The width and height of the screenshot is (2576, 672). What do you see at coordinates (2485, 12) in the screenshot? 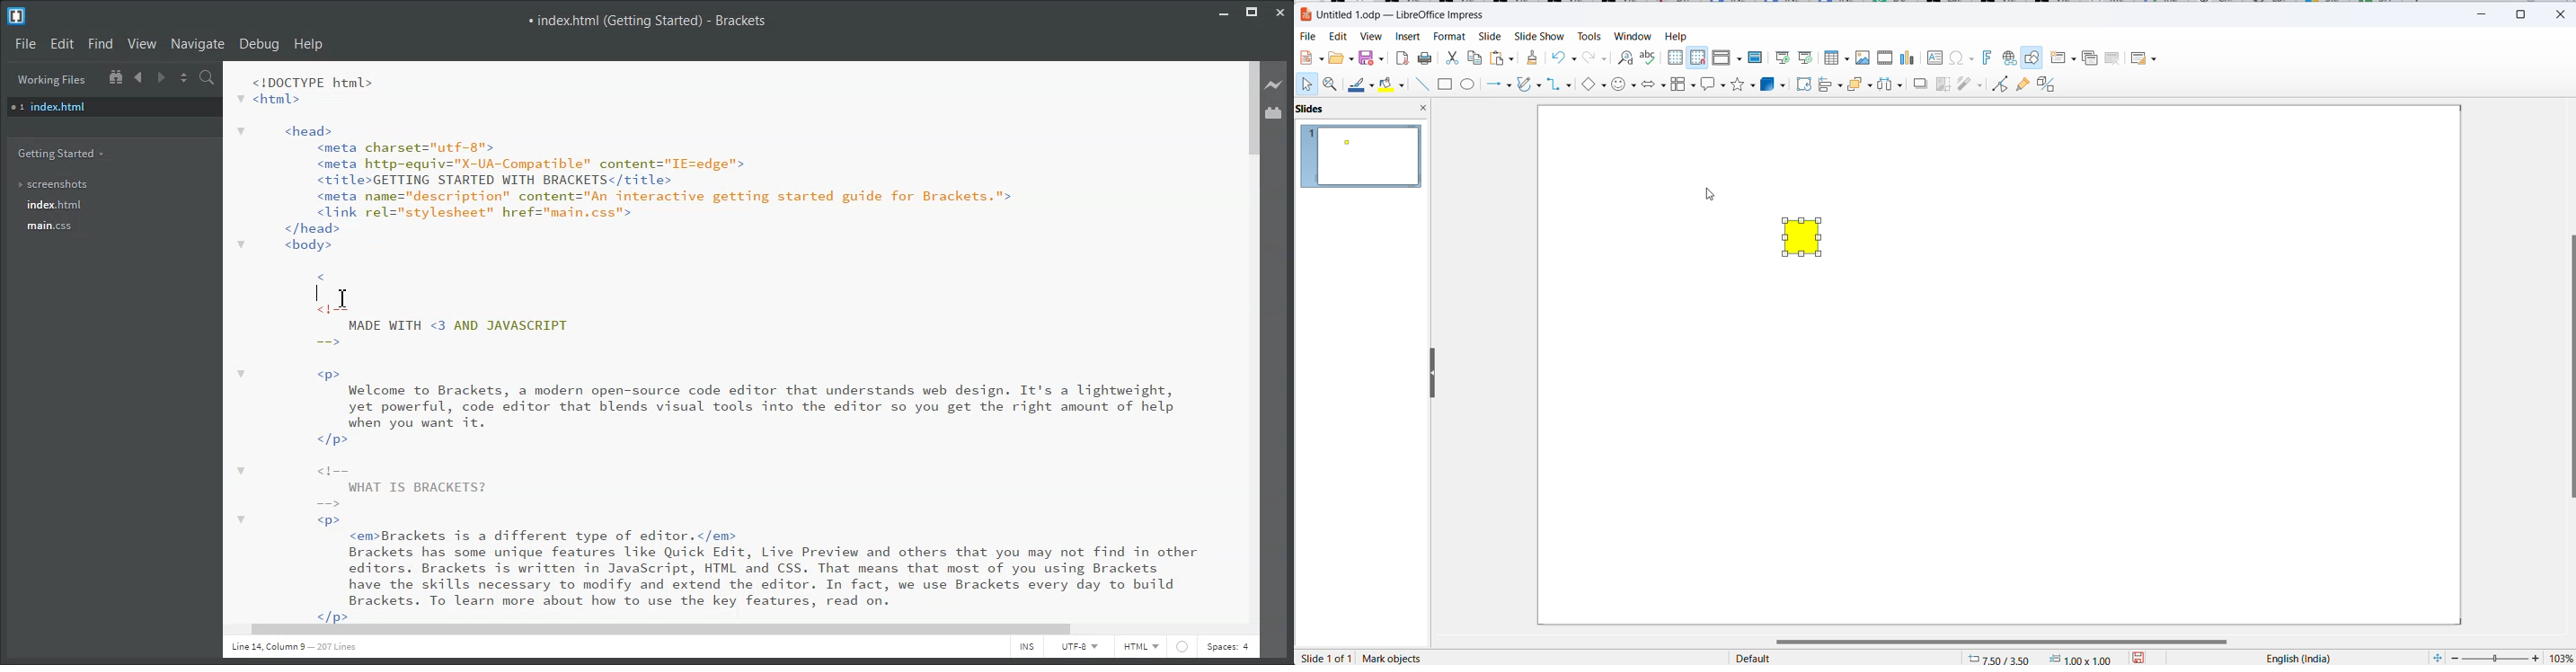
I see `minimize` at bounding box center [2485, 12].